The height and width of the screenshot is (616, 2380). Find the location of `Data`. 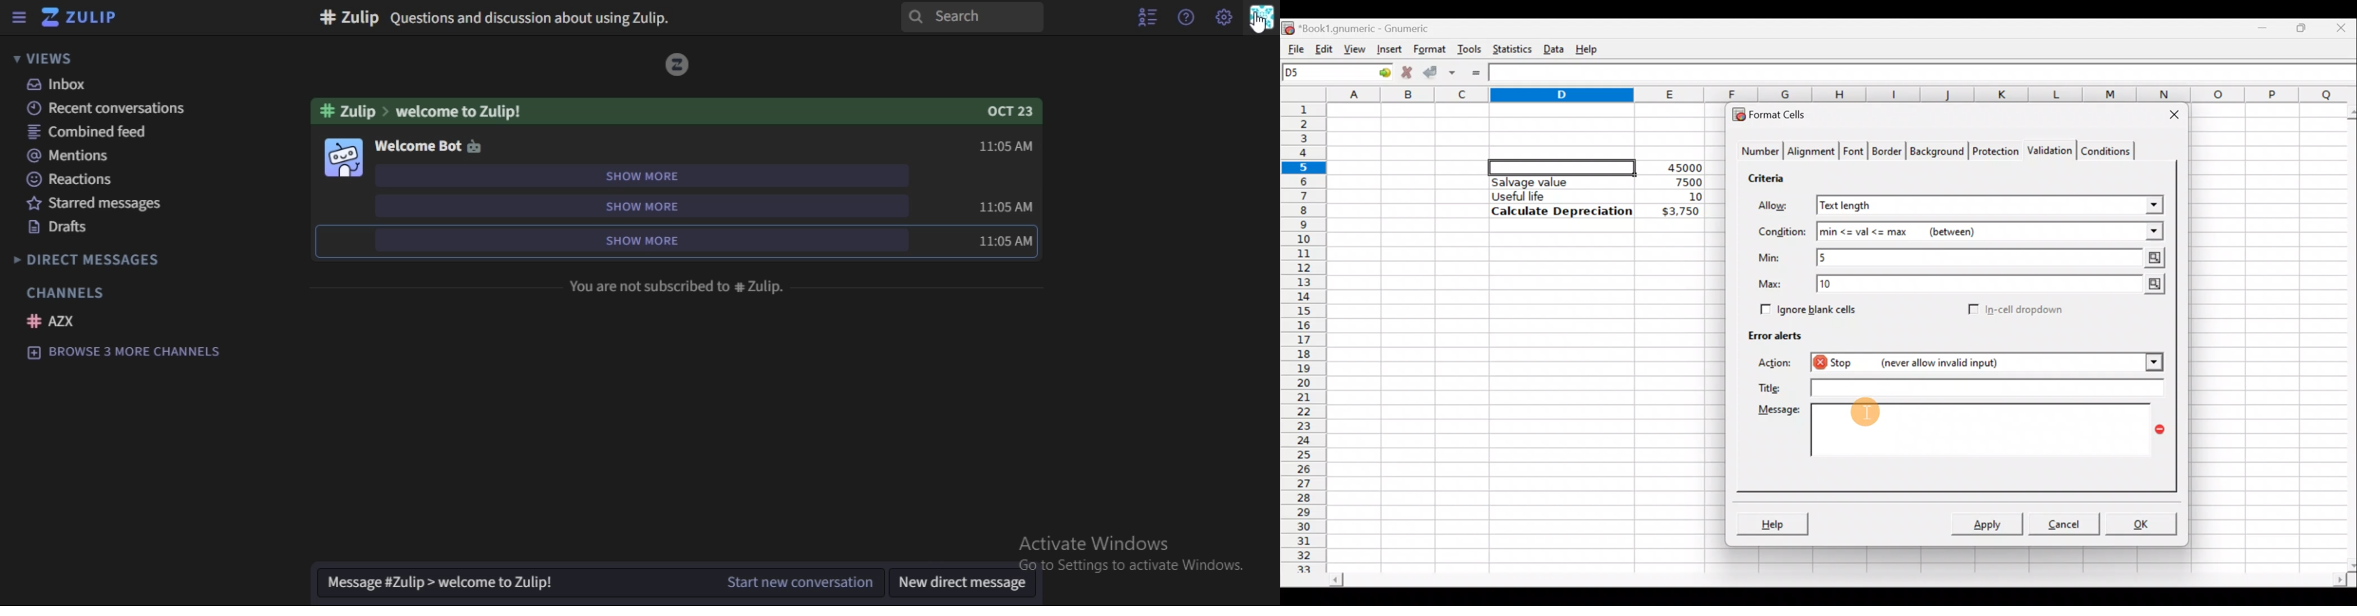

Data is located at coordinates (1553, 47).